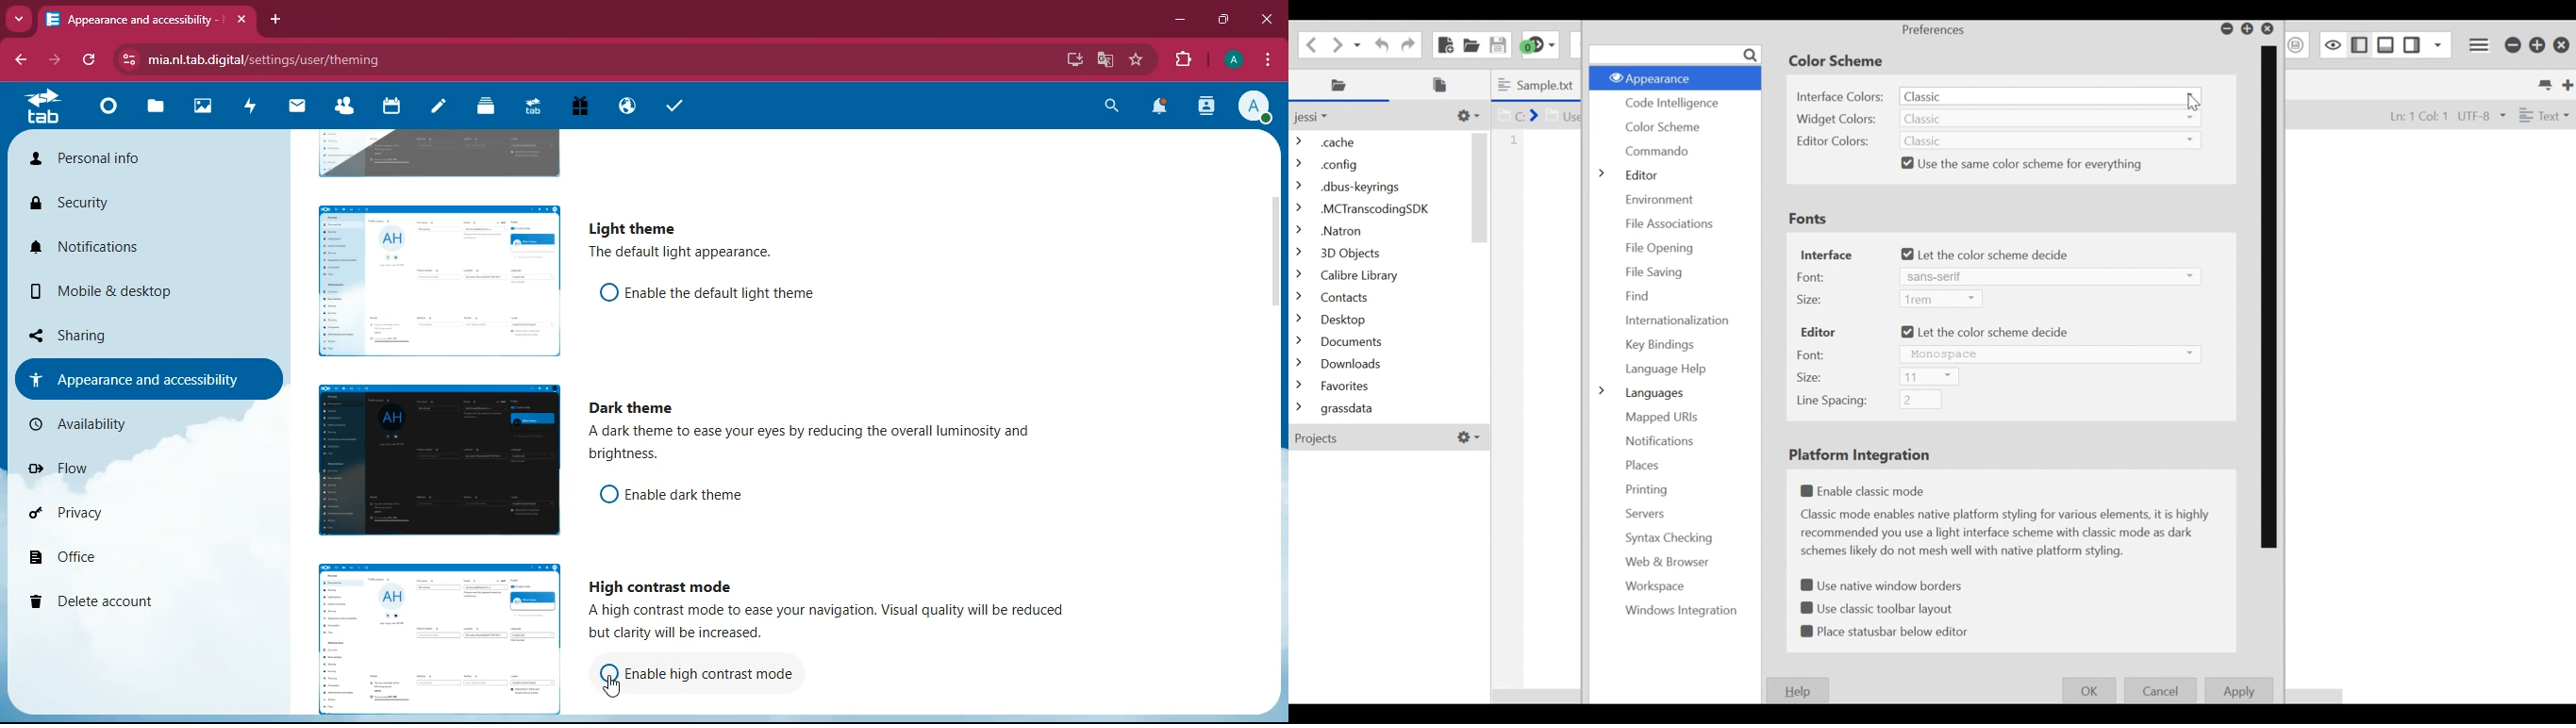  Describe the element at coordinates (438, 152) in the screenshot. I see `image` at that location.